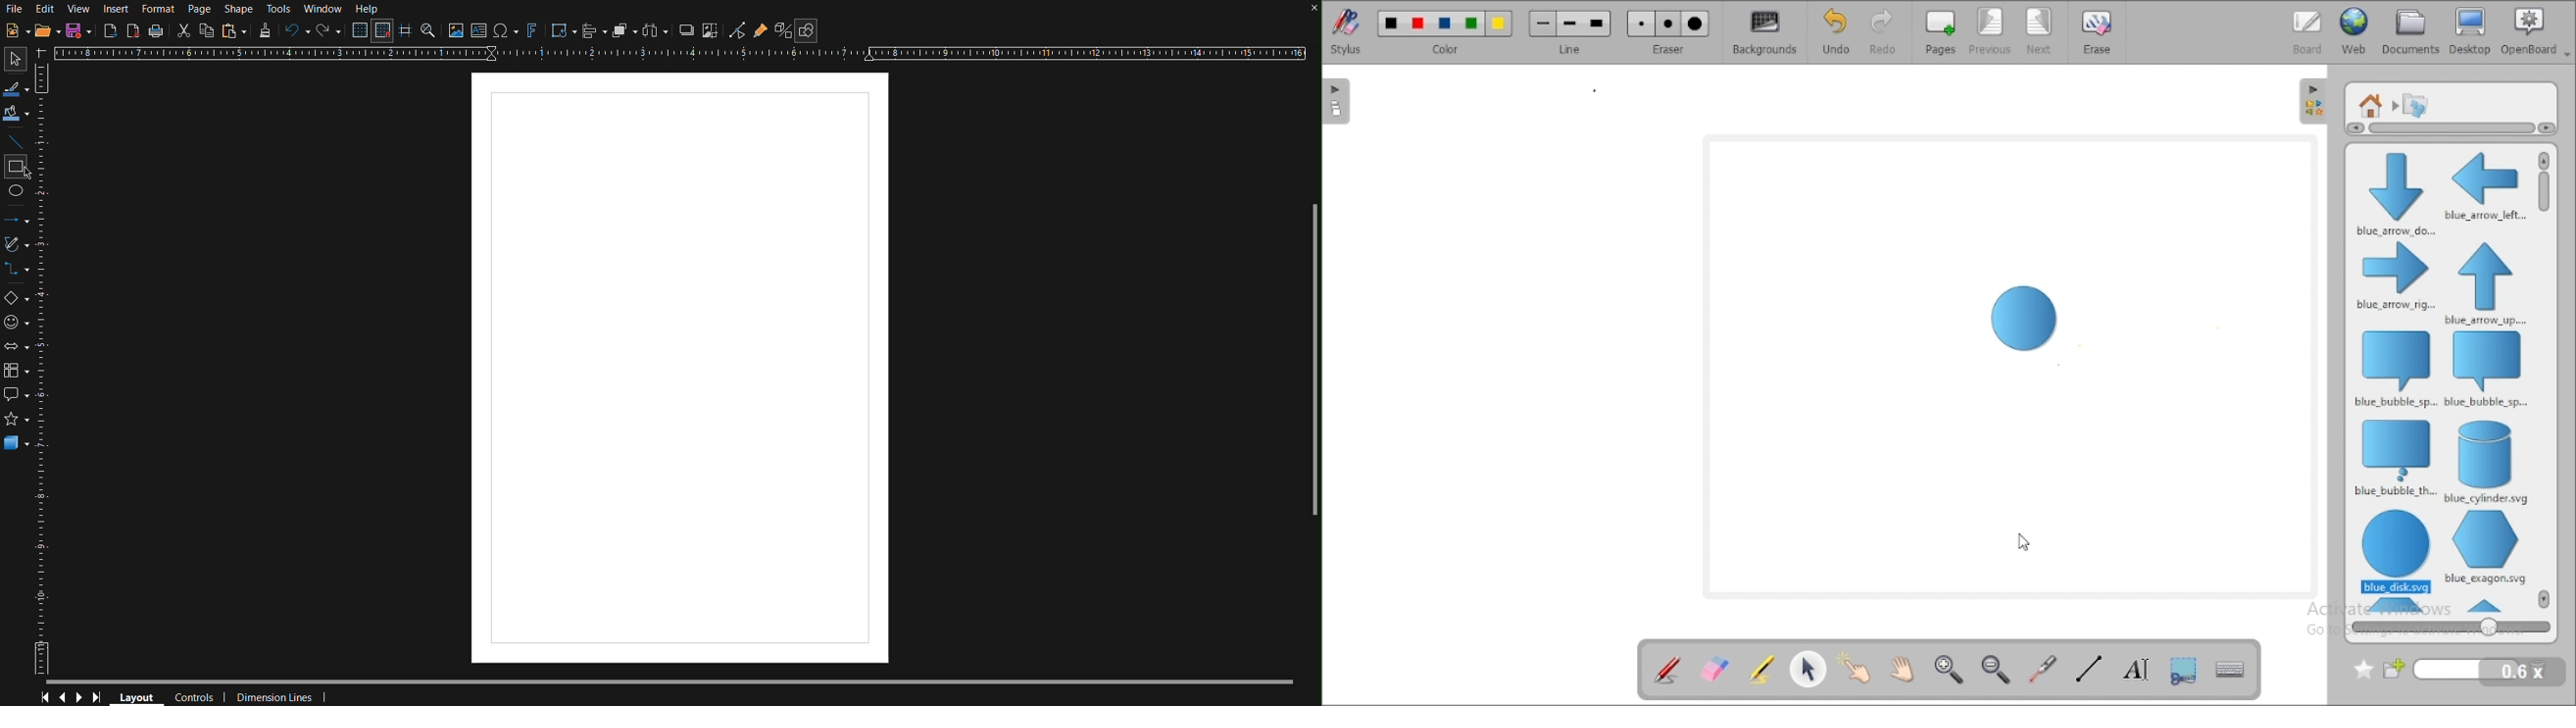 This screenshot has width=2576, height=728. I want to click on Stars and Banners, so click(17, 418).